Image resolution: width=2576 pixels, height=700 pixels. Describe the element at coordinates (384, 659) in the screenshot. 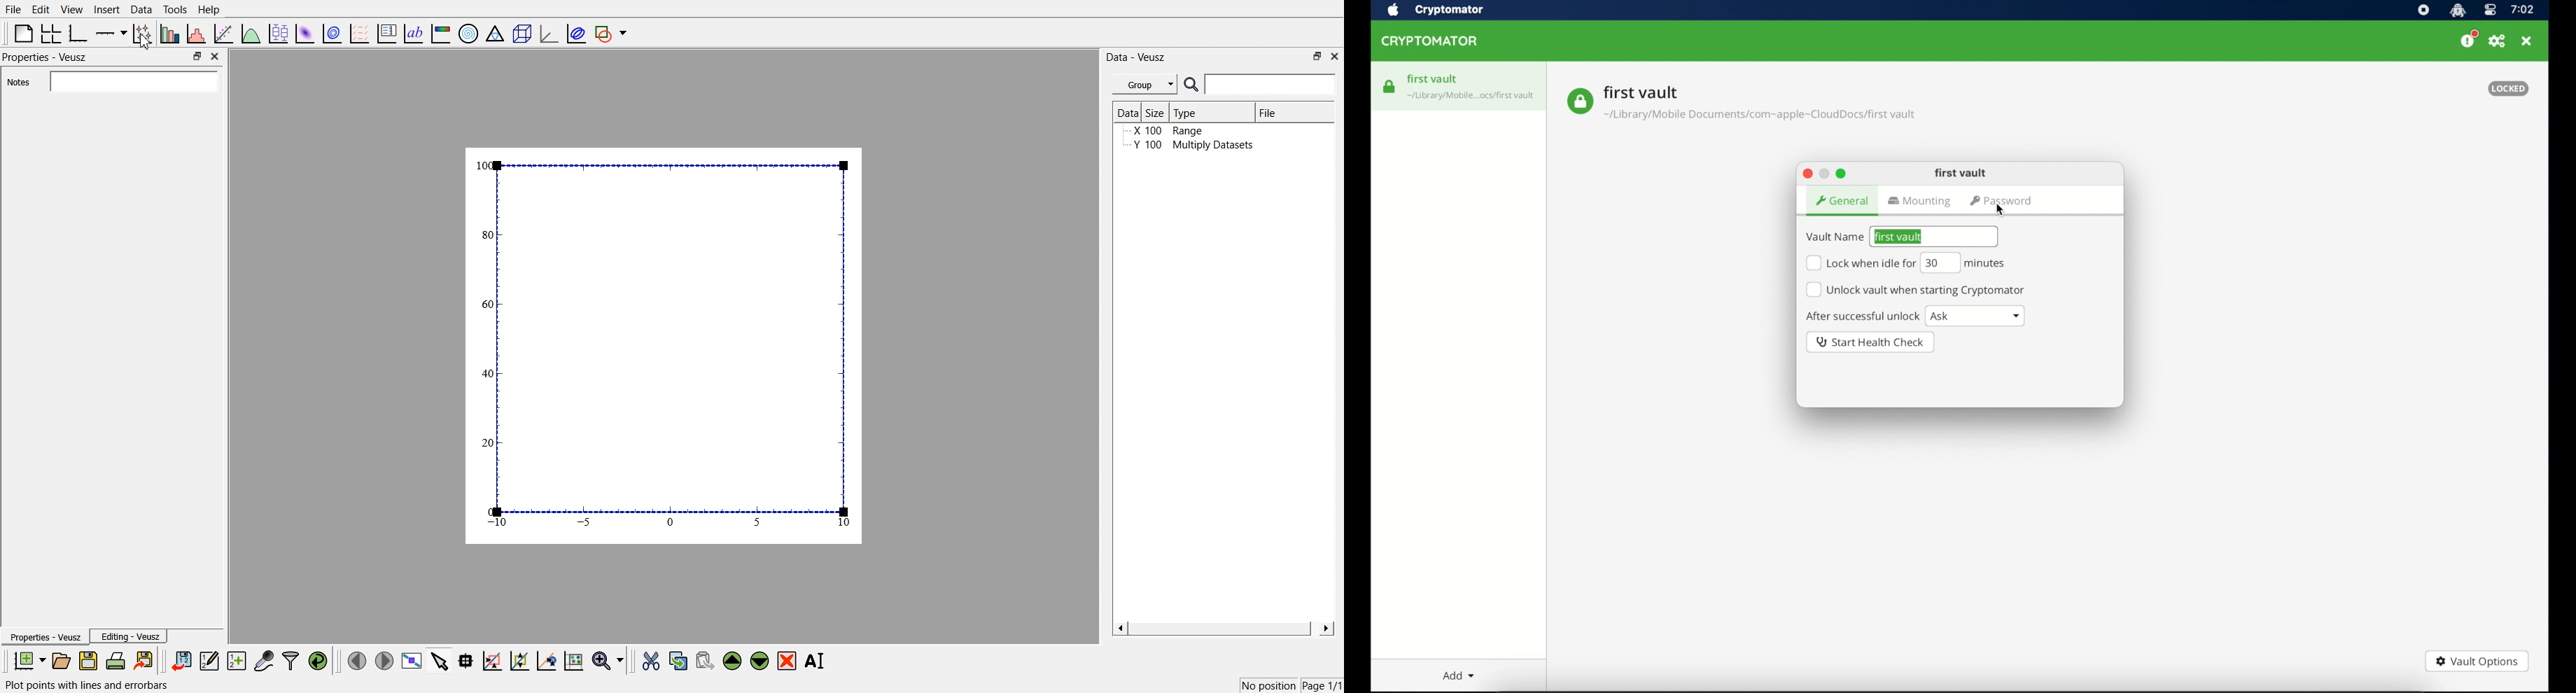

I see `move right` at that location.